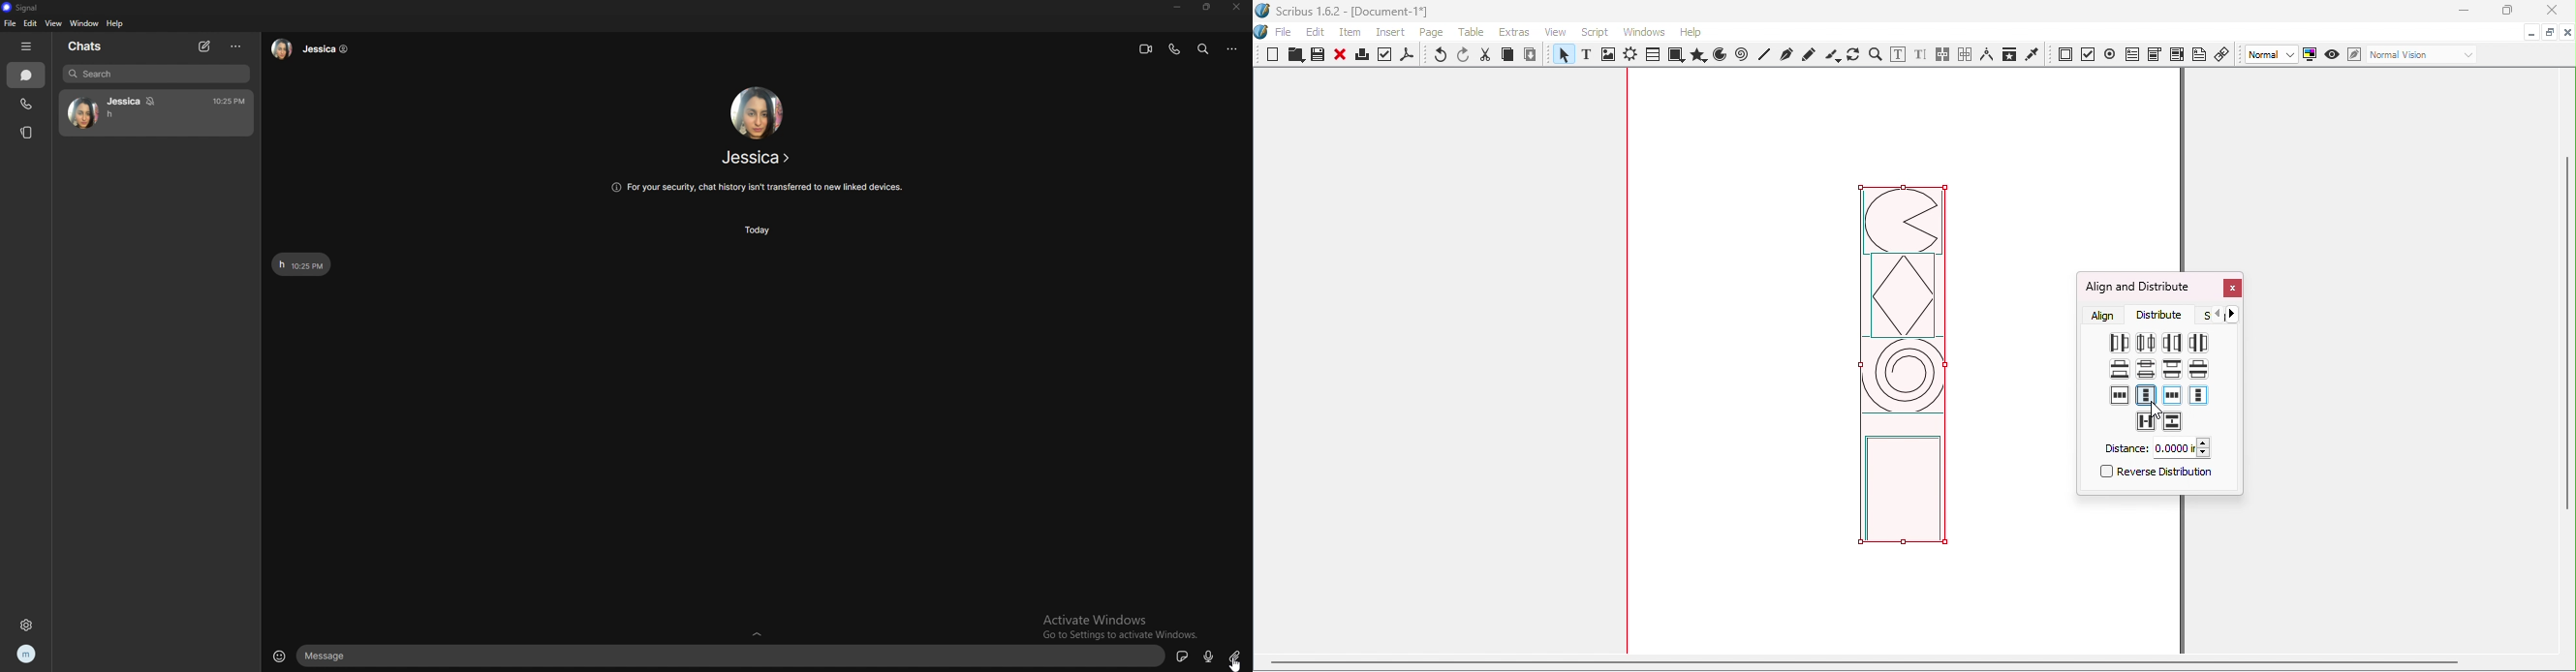  What do you see at coordinates (1744, 55) in the screenshot?
I see `Spiral` at bounding box center [1744, 55].